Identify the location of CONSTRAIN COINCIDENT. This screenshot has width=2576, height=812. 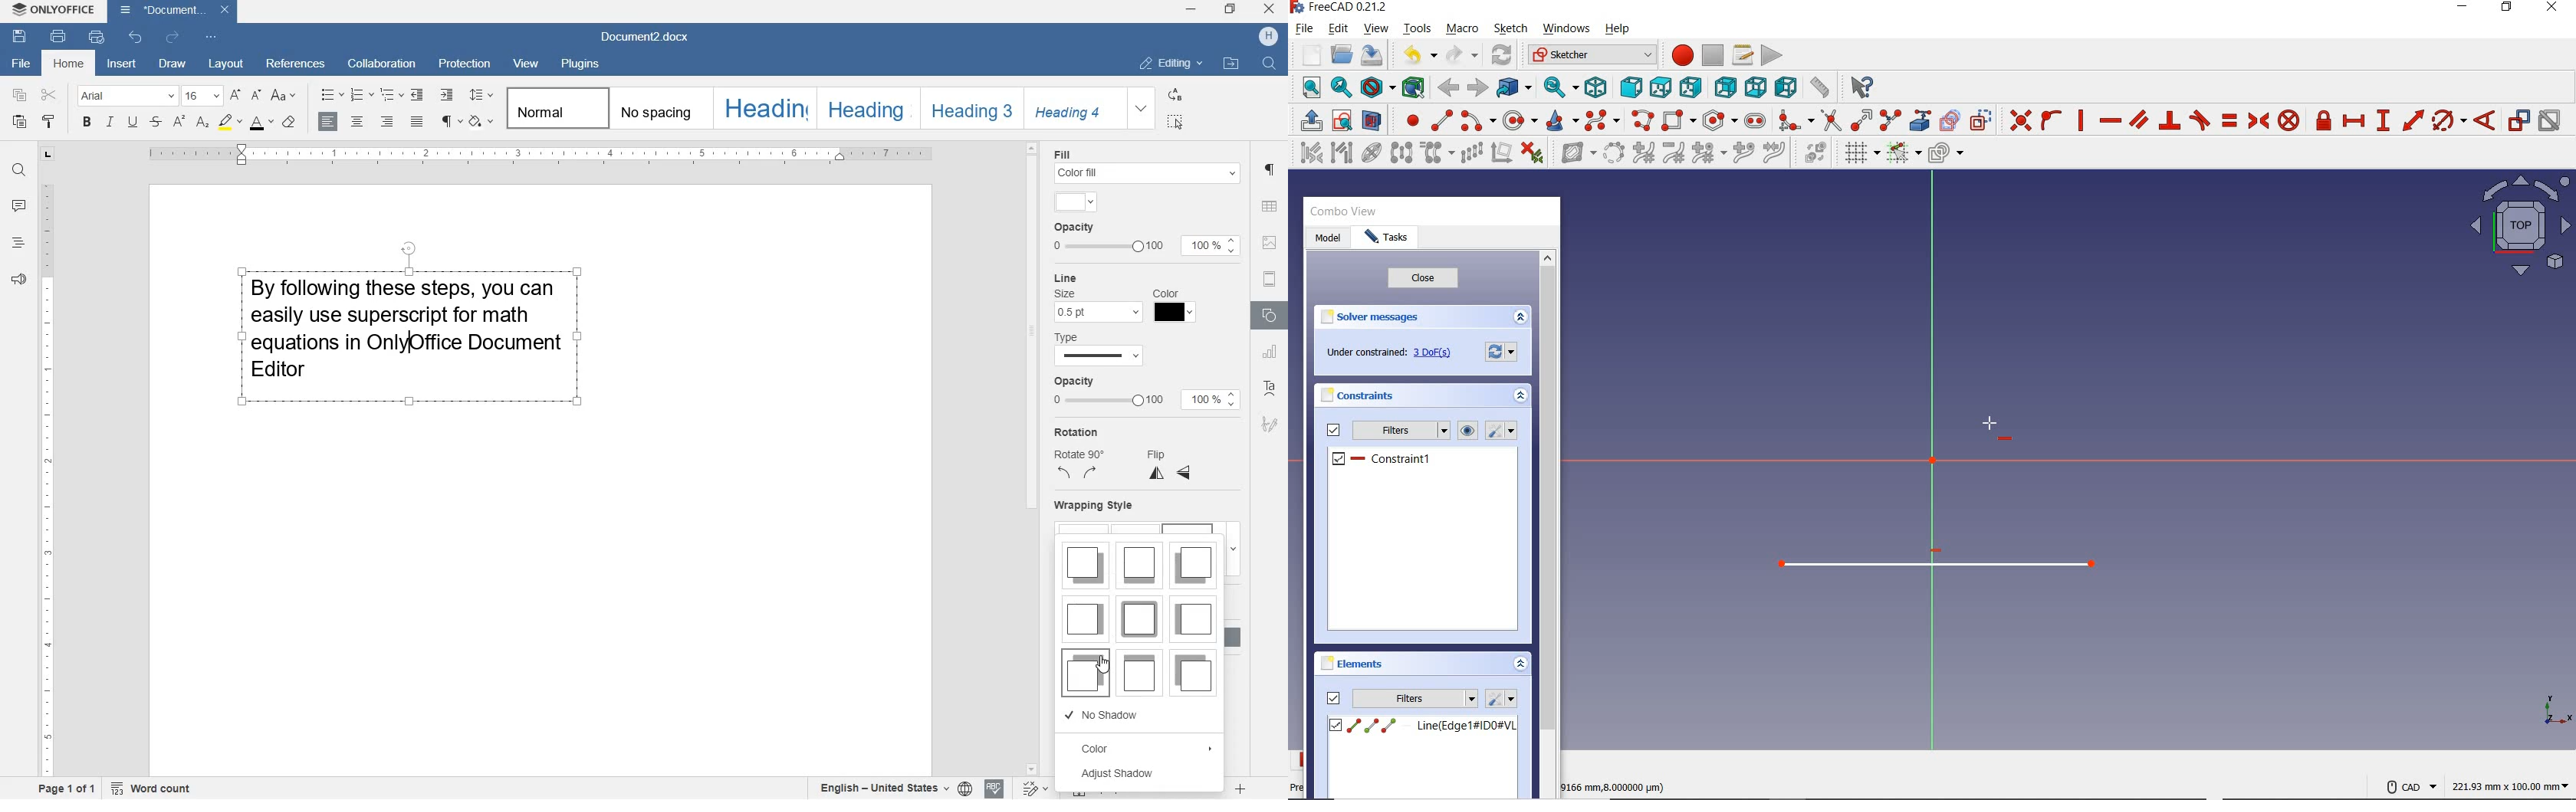
(2021, 119).